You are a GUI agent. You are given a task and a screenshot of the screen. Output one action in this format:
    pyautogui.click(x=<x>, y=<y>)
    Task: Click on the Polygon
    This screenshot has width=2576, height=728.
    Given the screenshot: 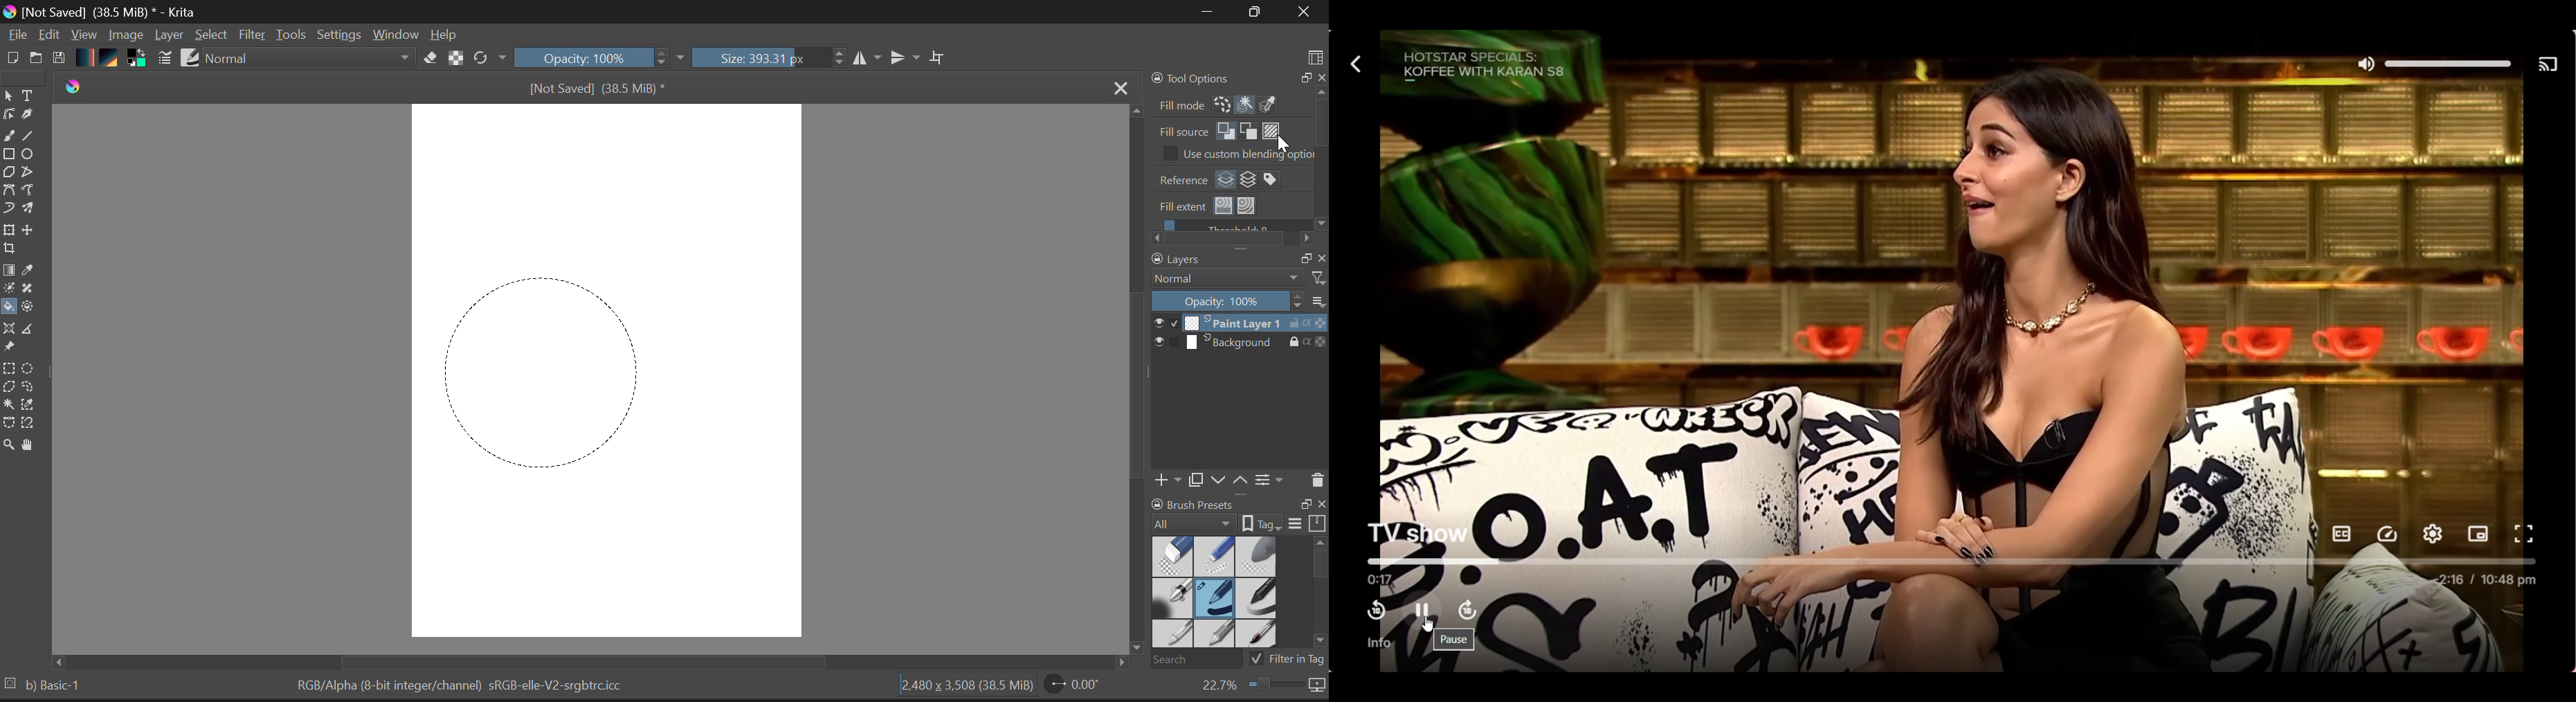 What is the action you would take?
    pyautogui.click(x=10, y=175)
    